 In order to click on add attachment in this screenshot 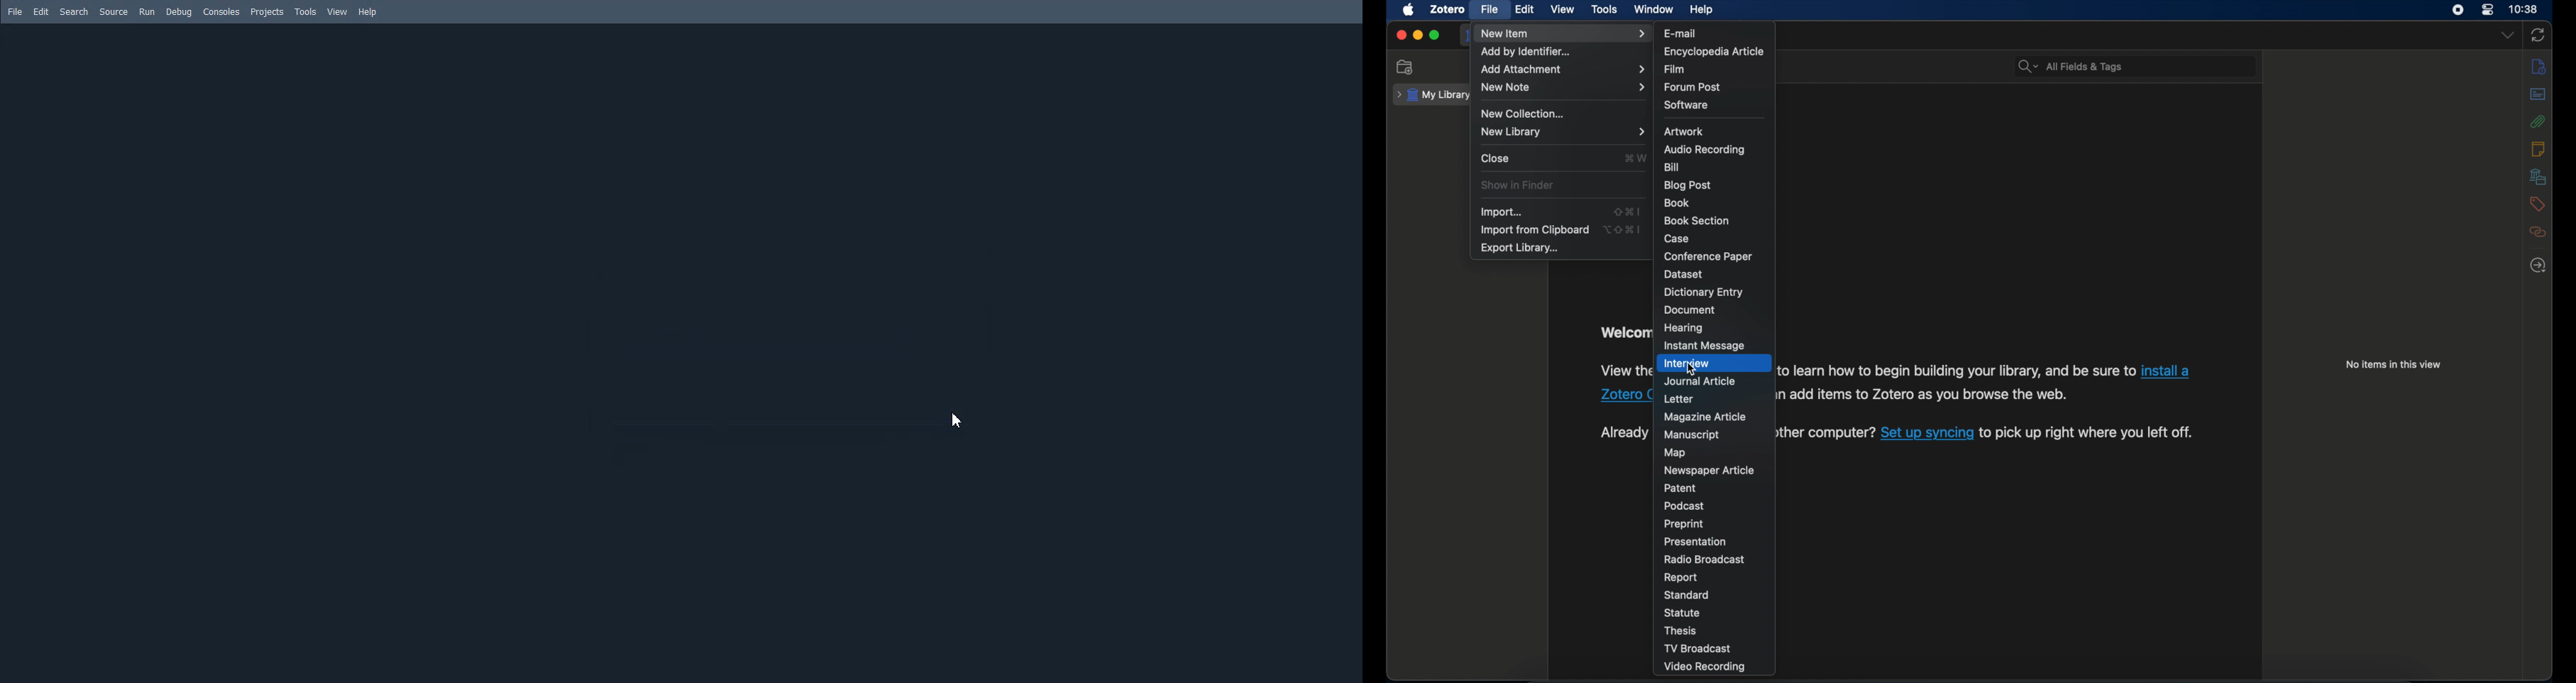, I will do `click(1565, 70)`.